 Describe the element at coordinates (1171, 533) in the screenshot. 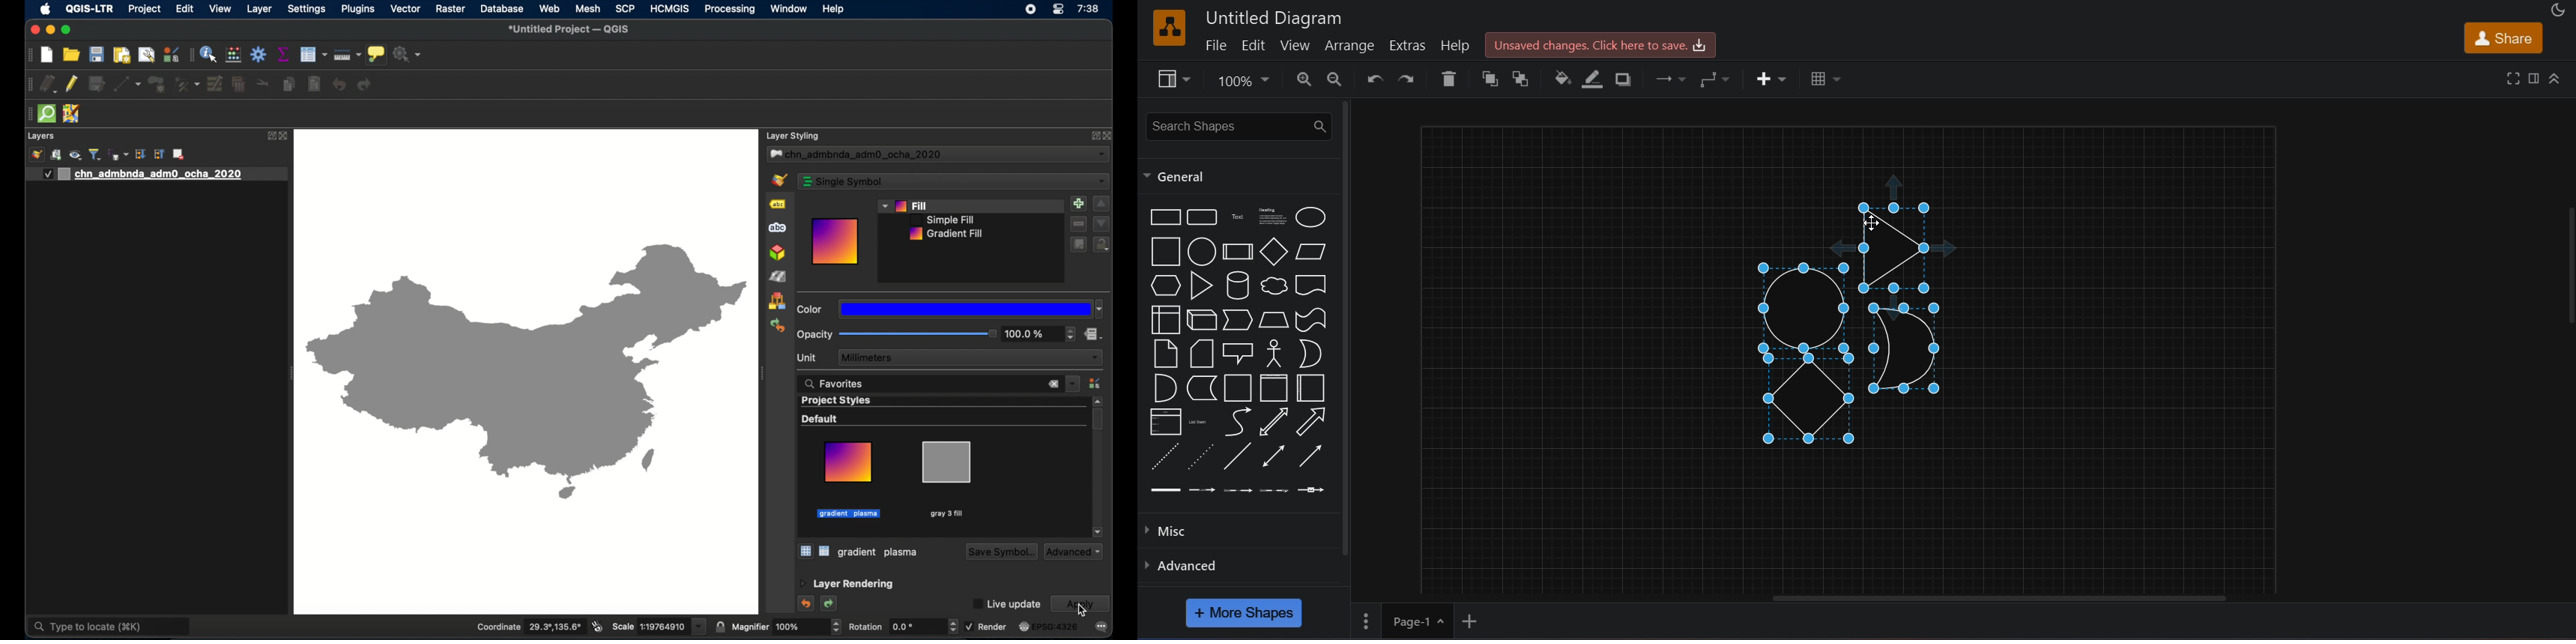

I see `misc` at that location.